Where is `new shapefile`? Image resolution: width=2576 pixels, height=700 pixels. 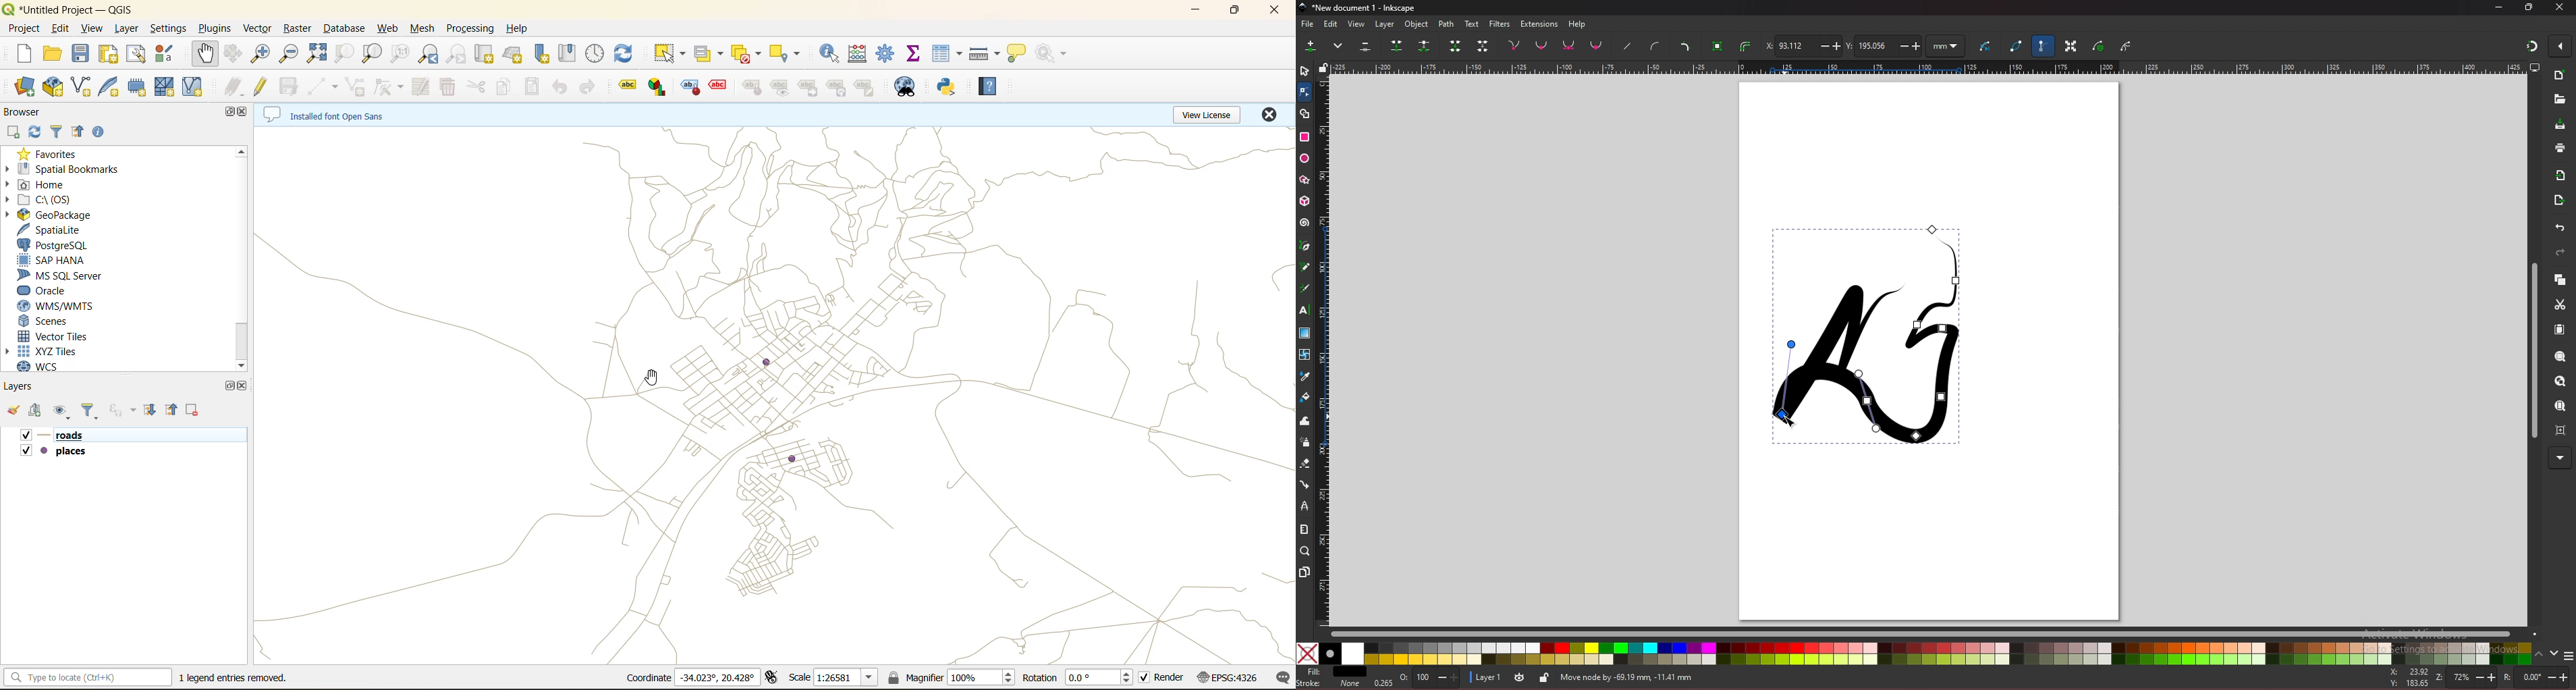 new shapefile is located at coordinates (82, 86).